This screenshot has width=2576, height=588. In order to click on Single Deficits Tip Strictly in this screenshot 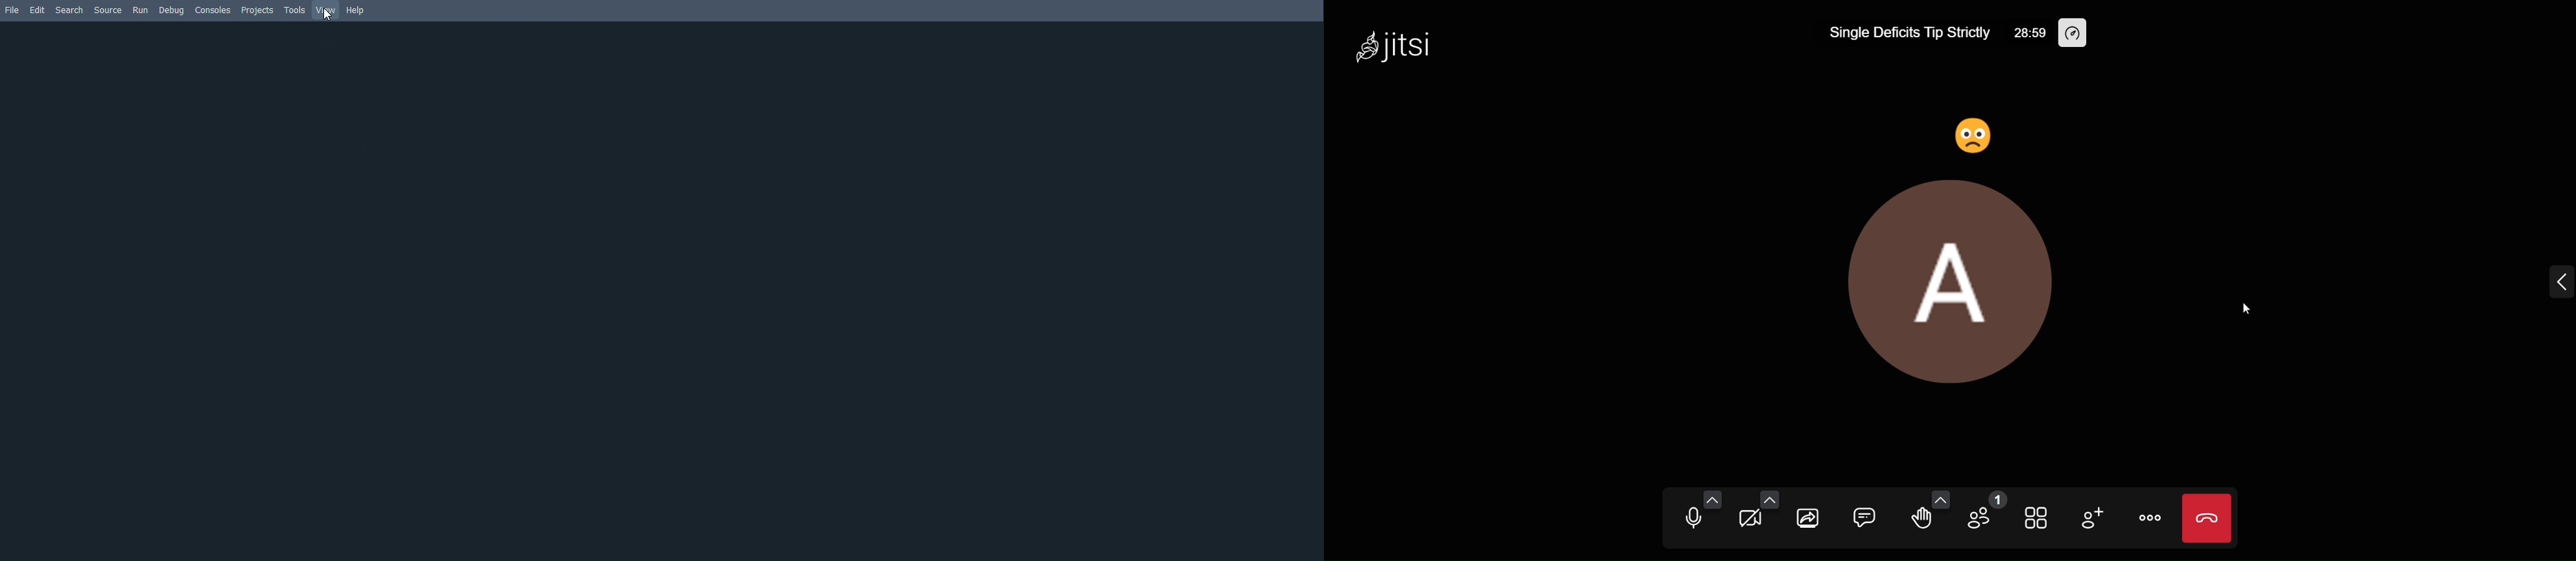, I will do `click(1904, 34)`.